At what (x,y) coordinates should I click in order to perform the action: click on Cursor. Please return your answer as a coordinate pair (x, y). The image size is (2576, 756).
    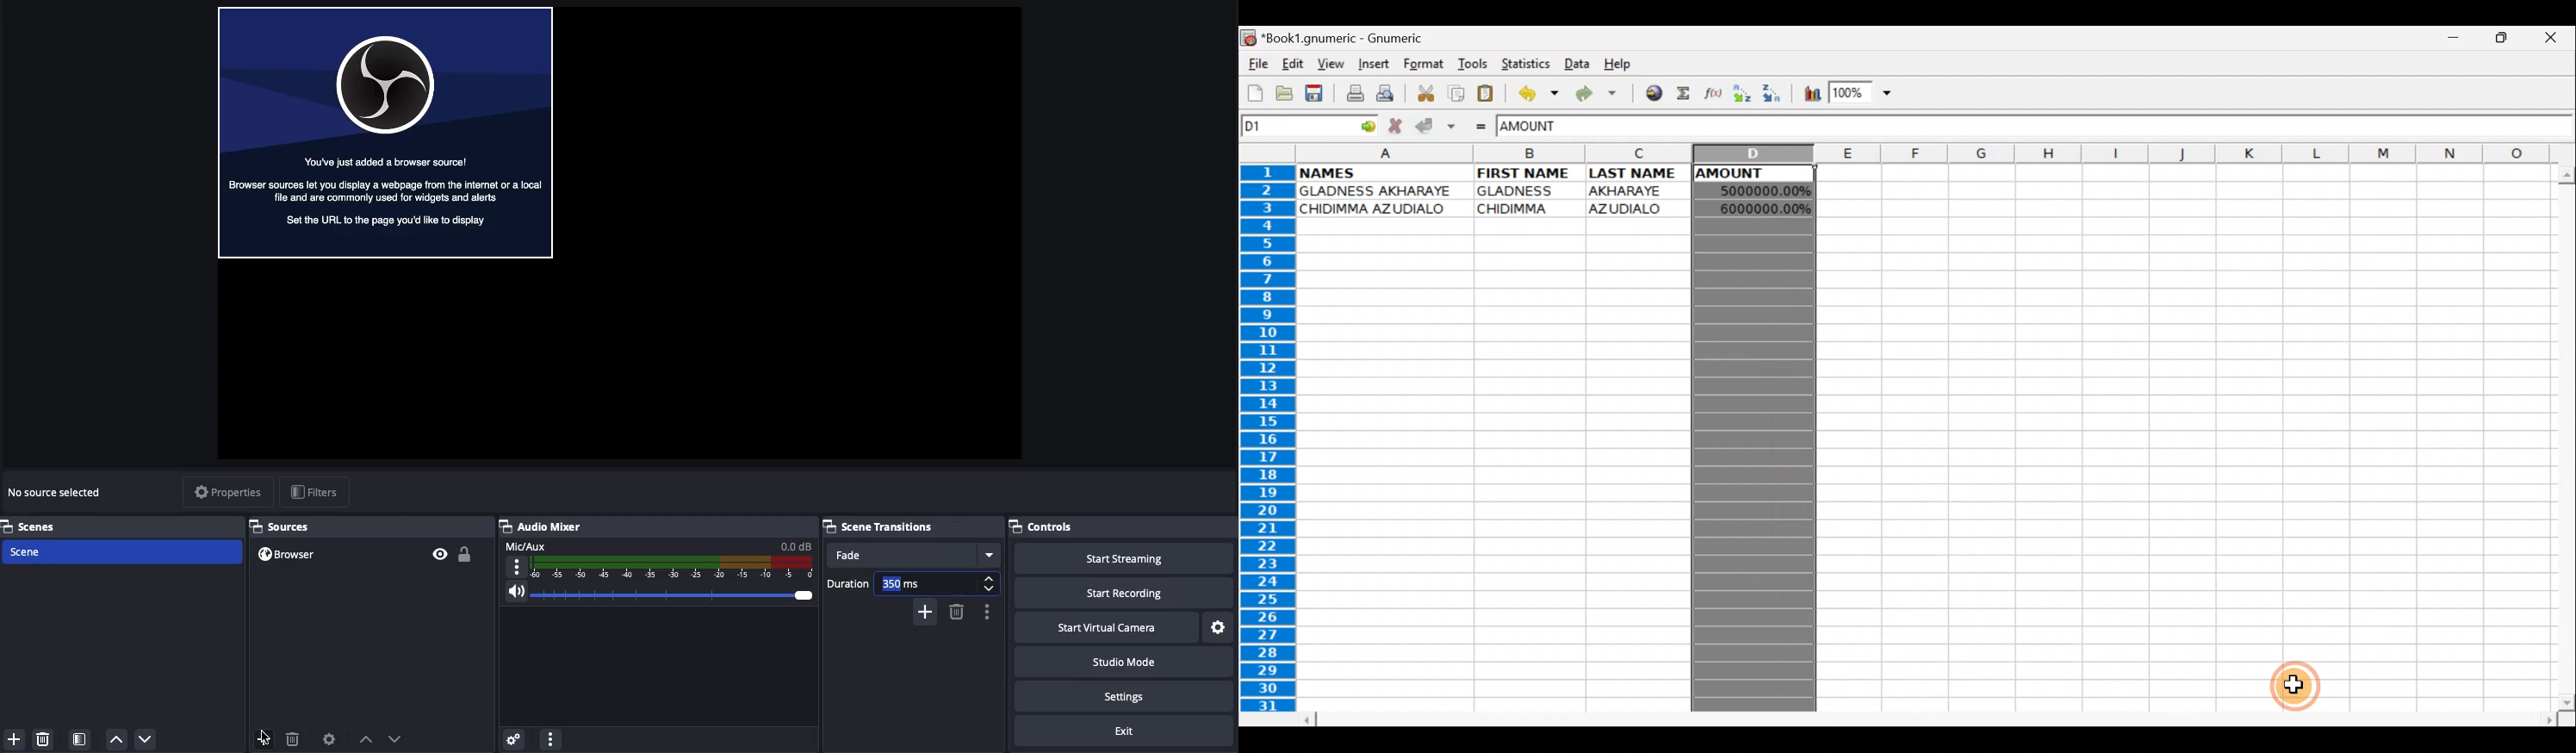
    Looking at the image, I should click on (2298, 686).